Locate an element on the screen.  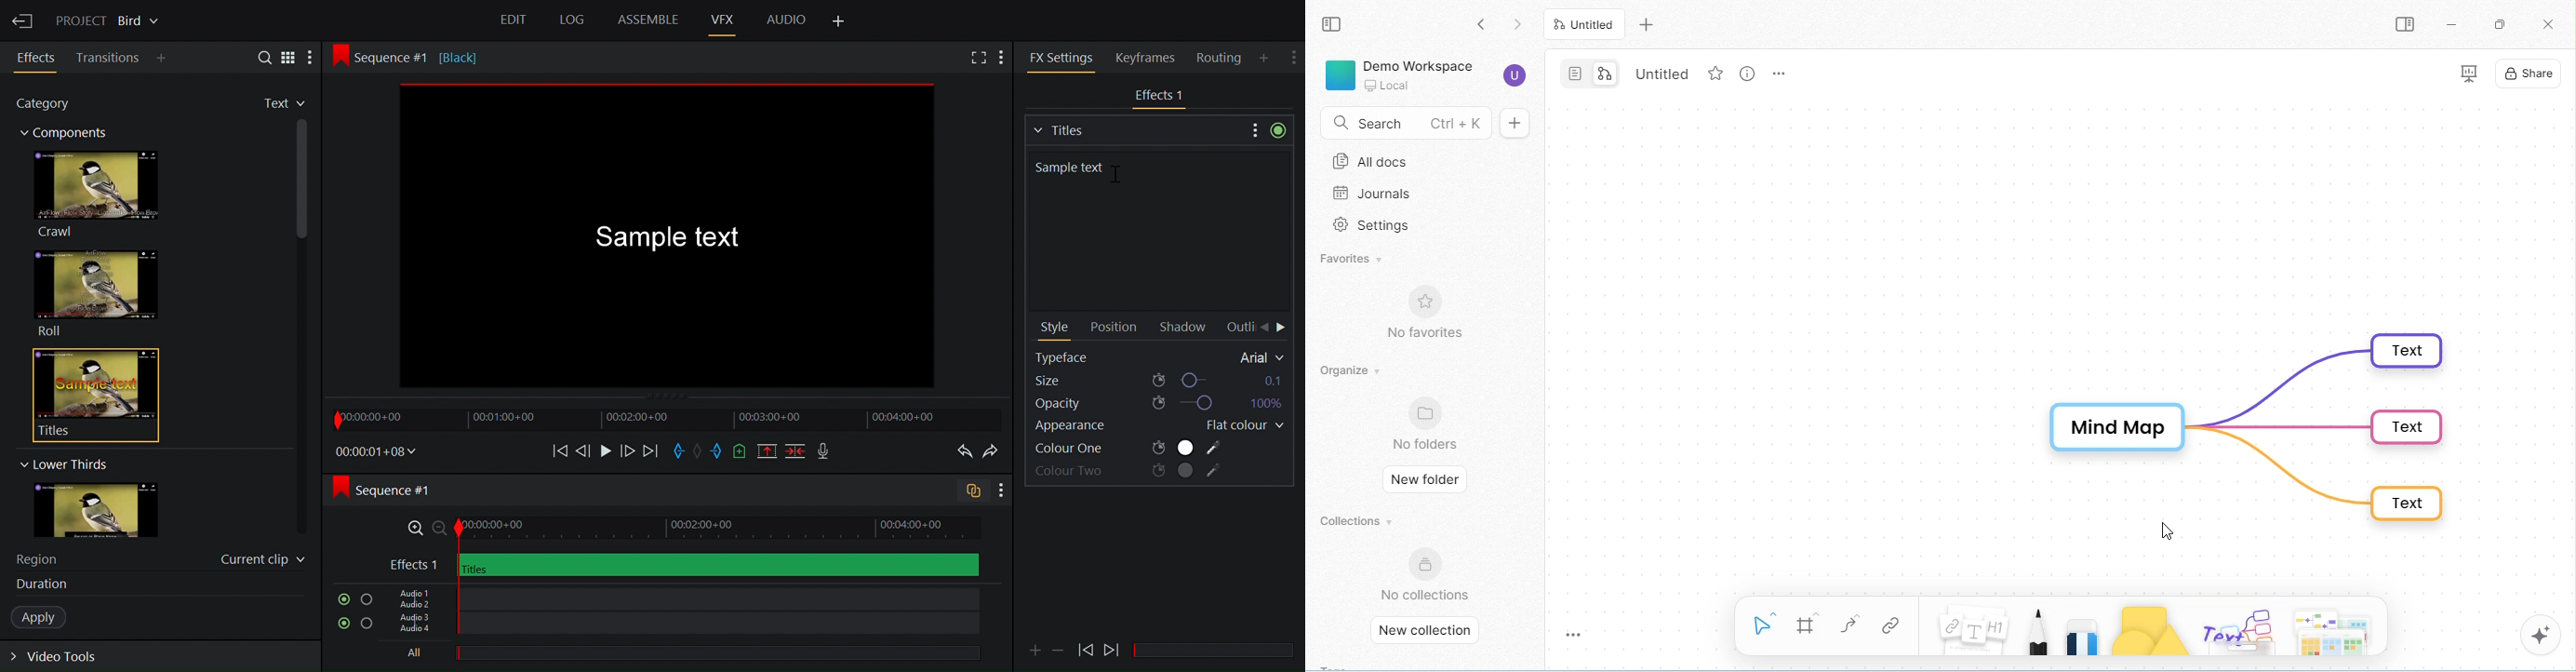
Outline is located at coordinates (1239, 327).